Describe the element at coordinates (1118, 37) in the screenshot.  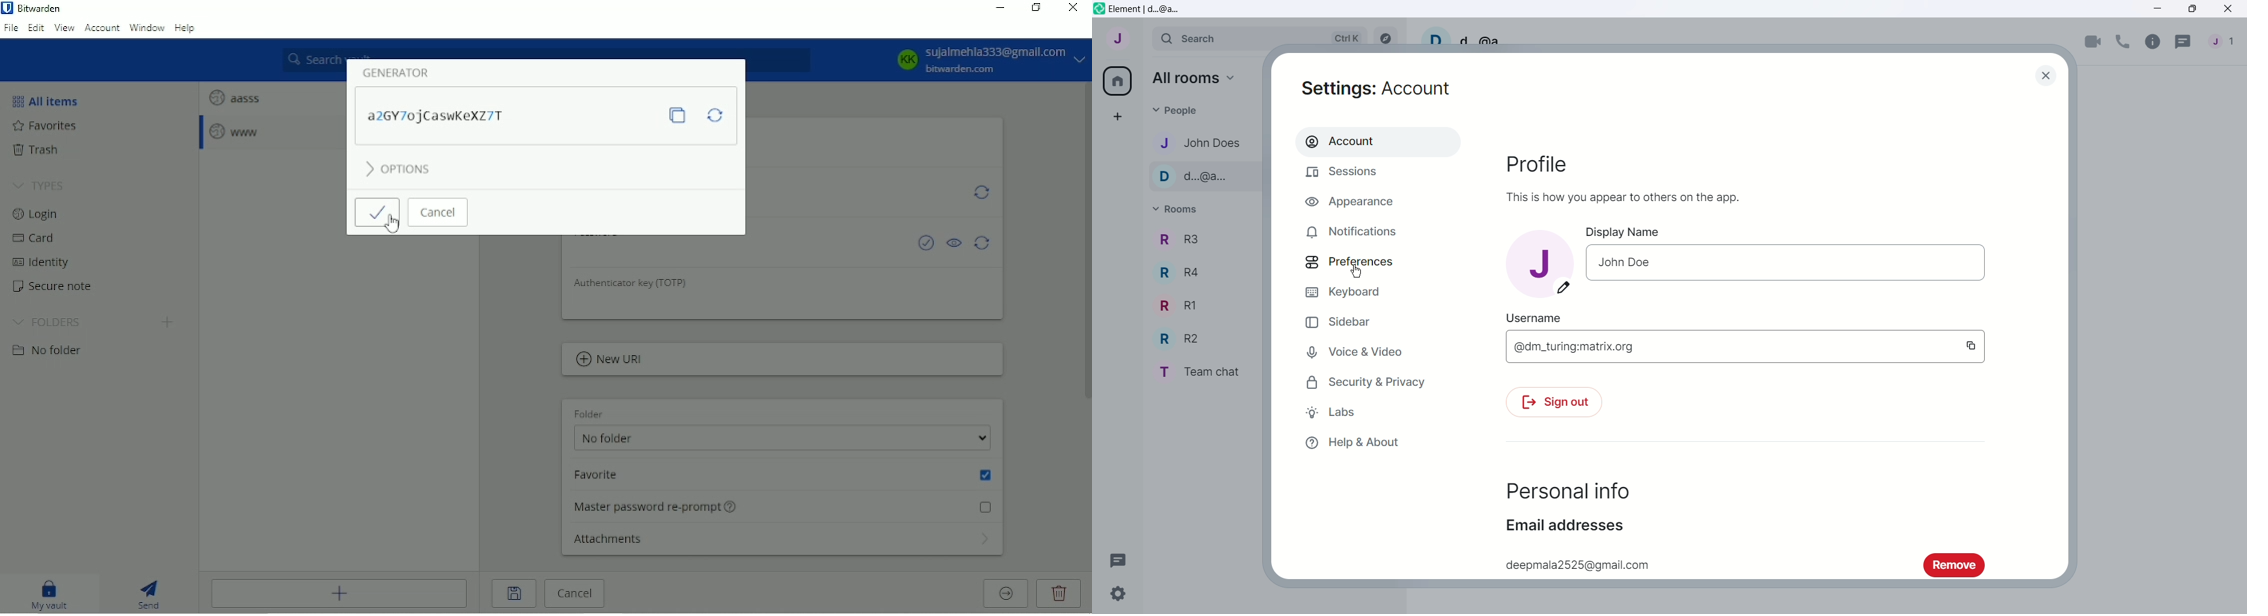
I see `User menu` at that location.